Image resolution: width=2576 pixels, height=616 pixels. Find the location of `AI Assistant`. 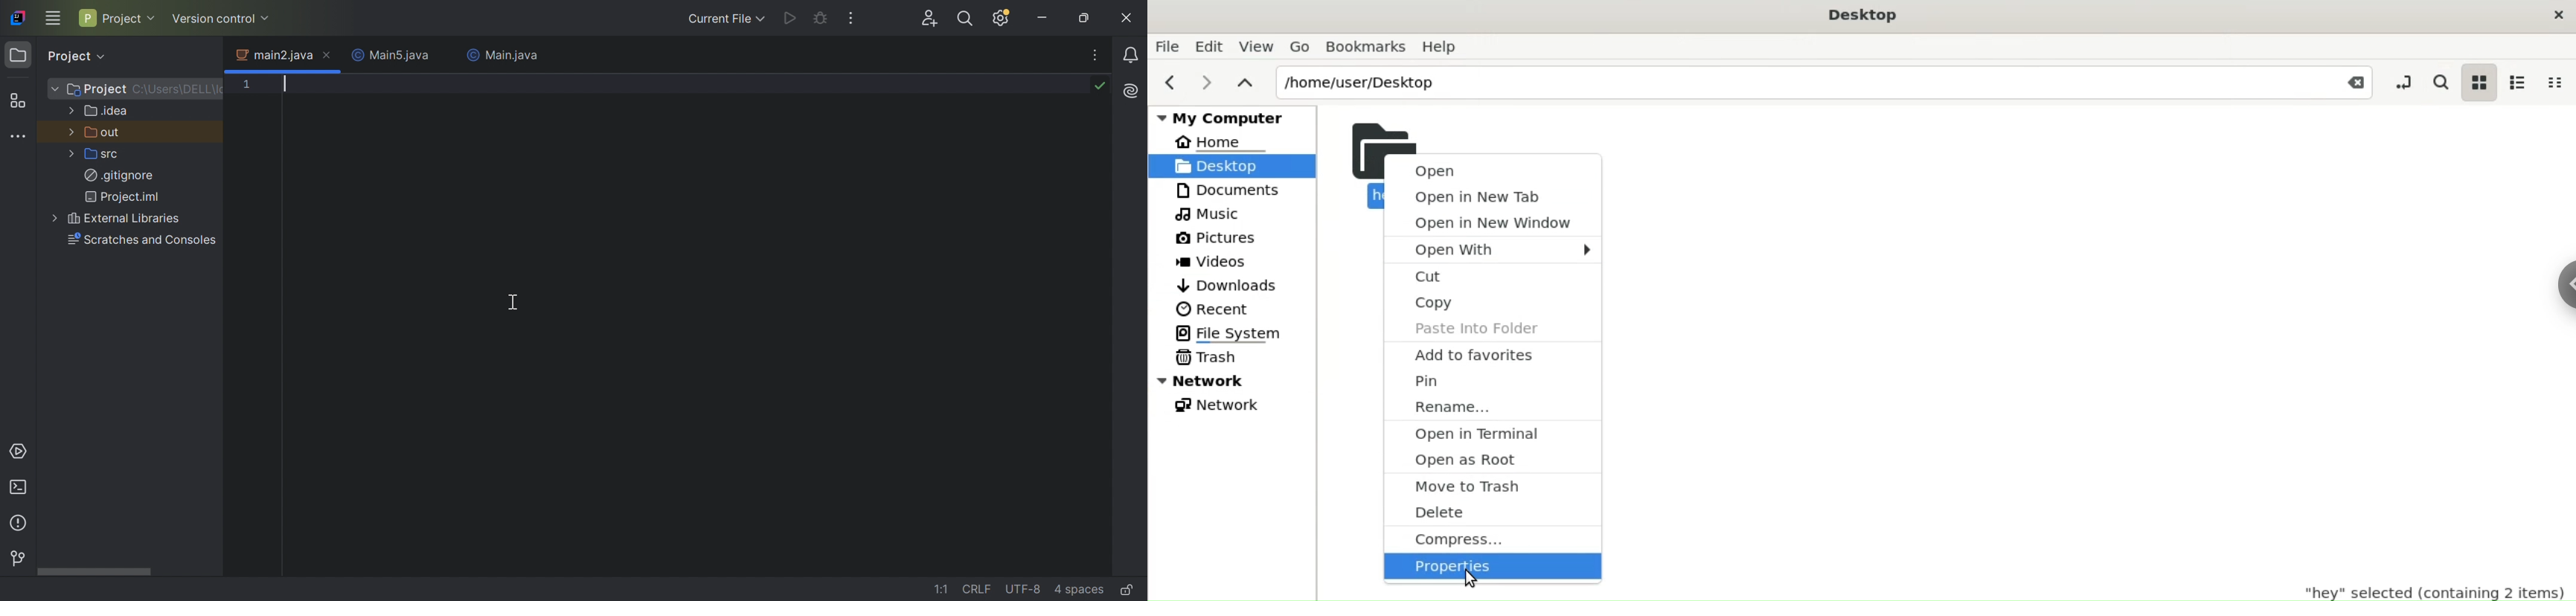

AI Assistant is located at coordinates (1133, 89).